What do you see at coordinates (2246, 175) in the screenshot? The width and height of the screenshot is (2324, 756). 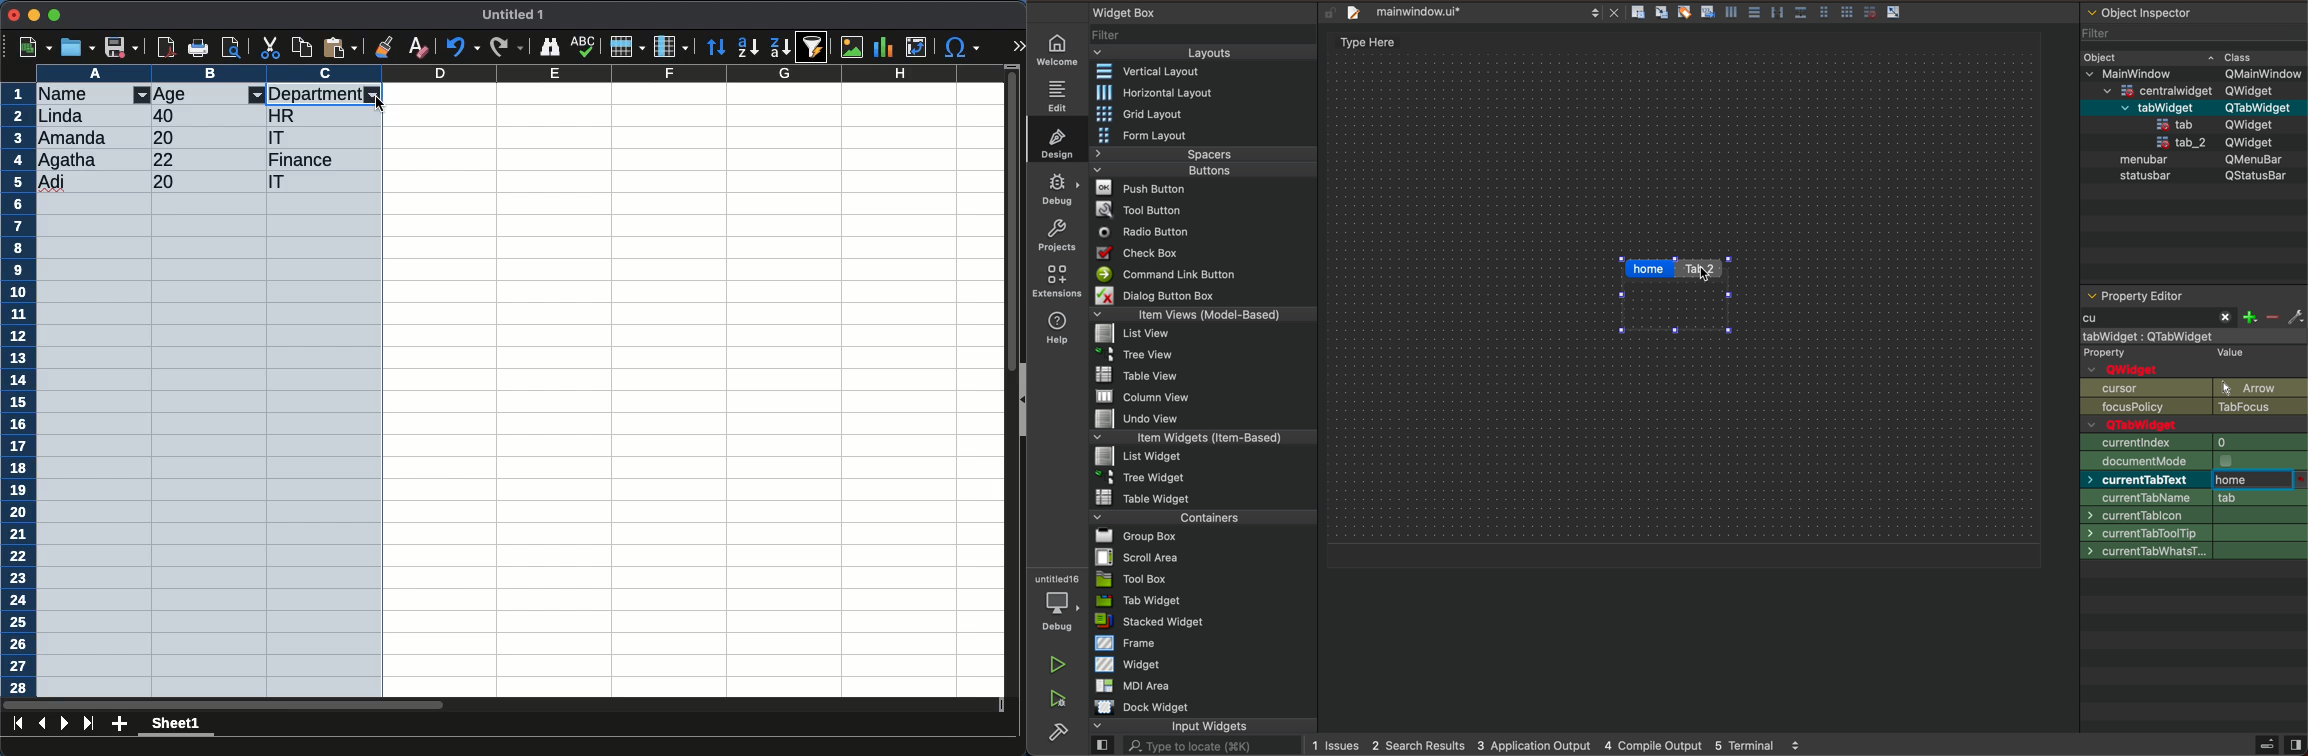 I see `QStatusBar` at bounding box center [2246, 175].